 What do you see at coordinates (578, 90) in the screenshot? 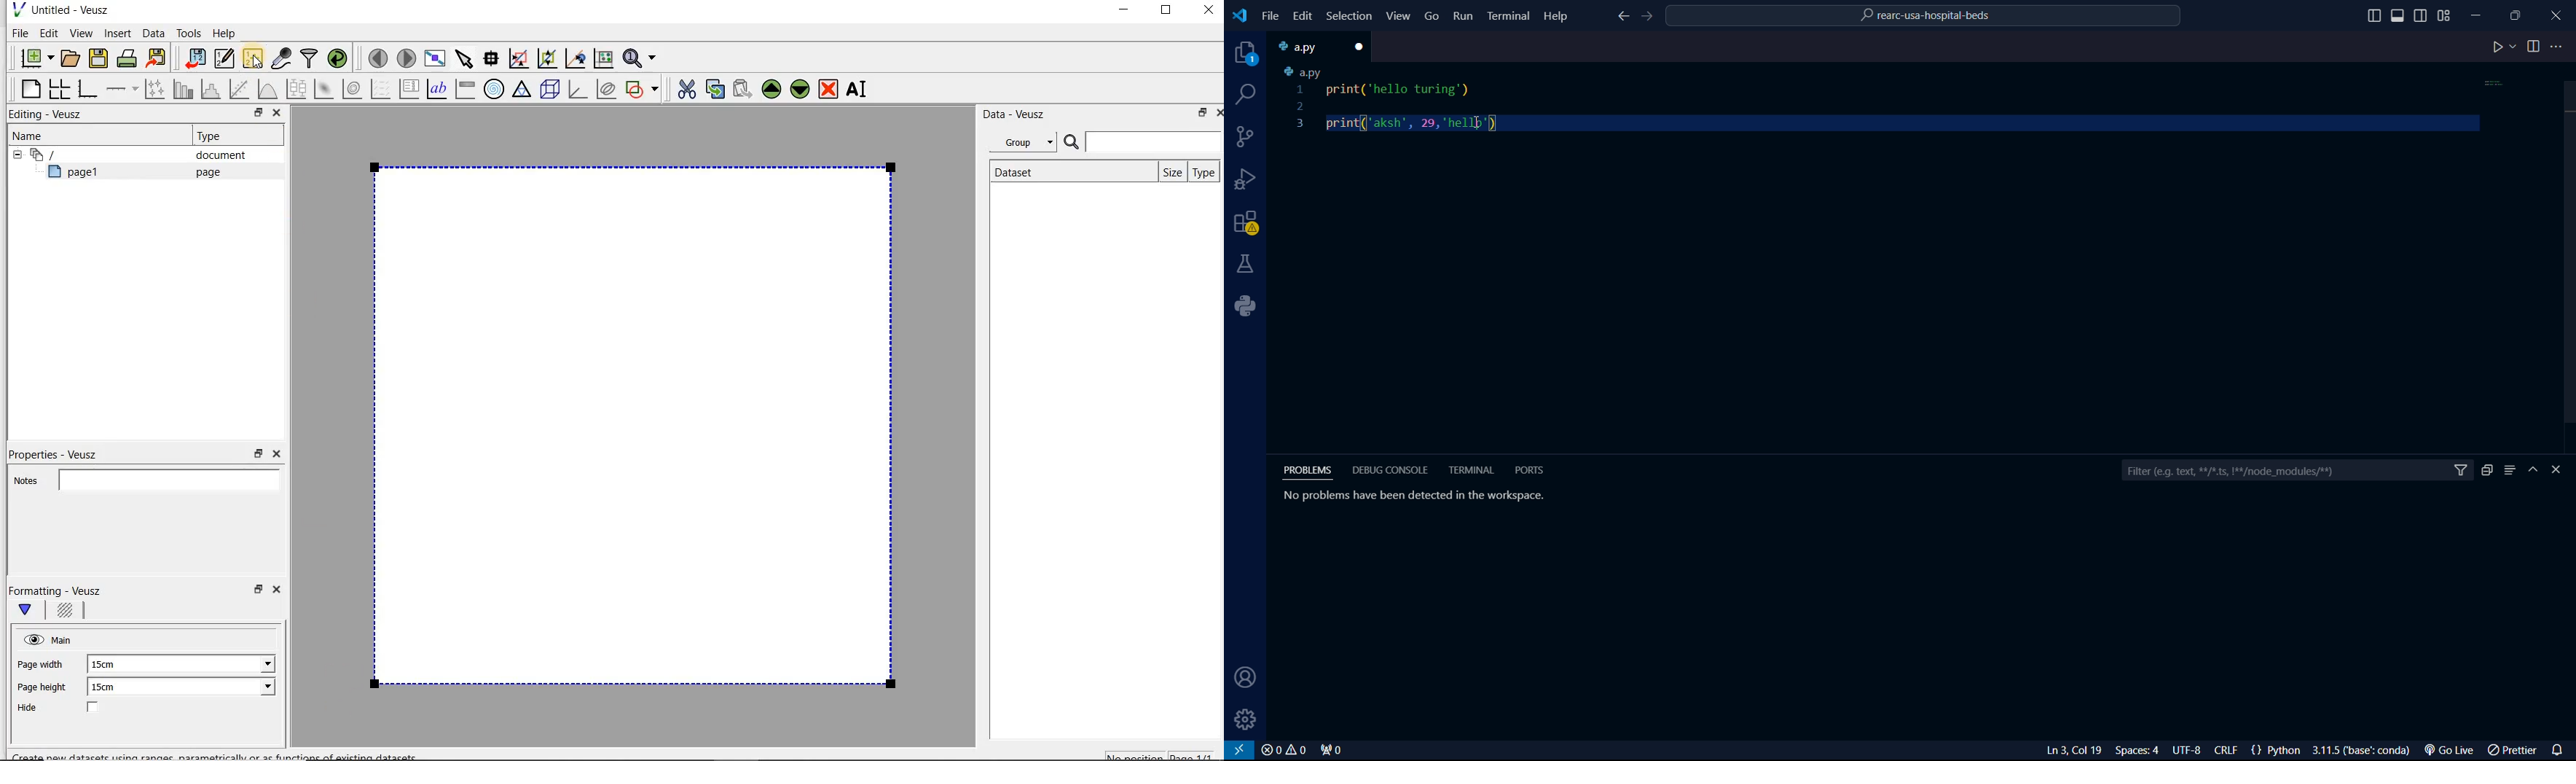
I see `3d graph` at bounding box center [578, 90].